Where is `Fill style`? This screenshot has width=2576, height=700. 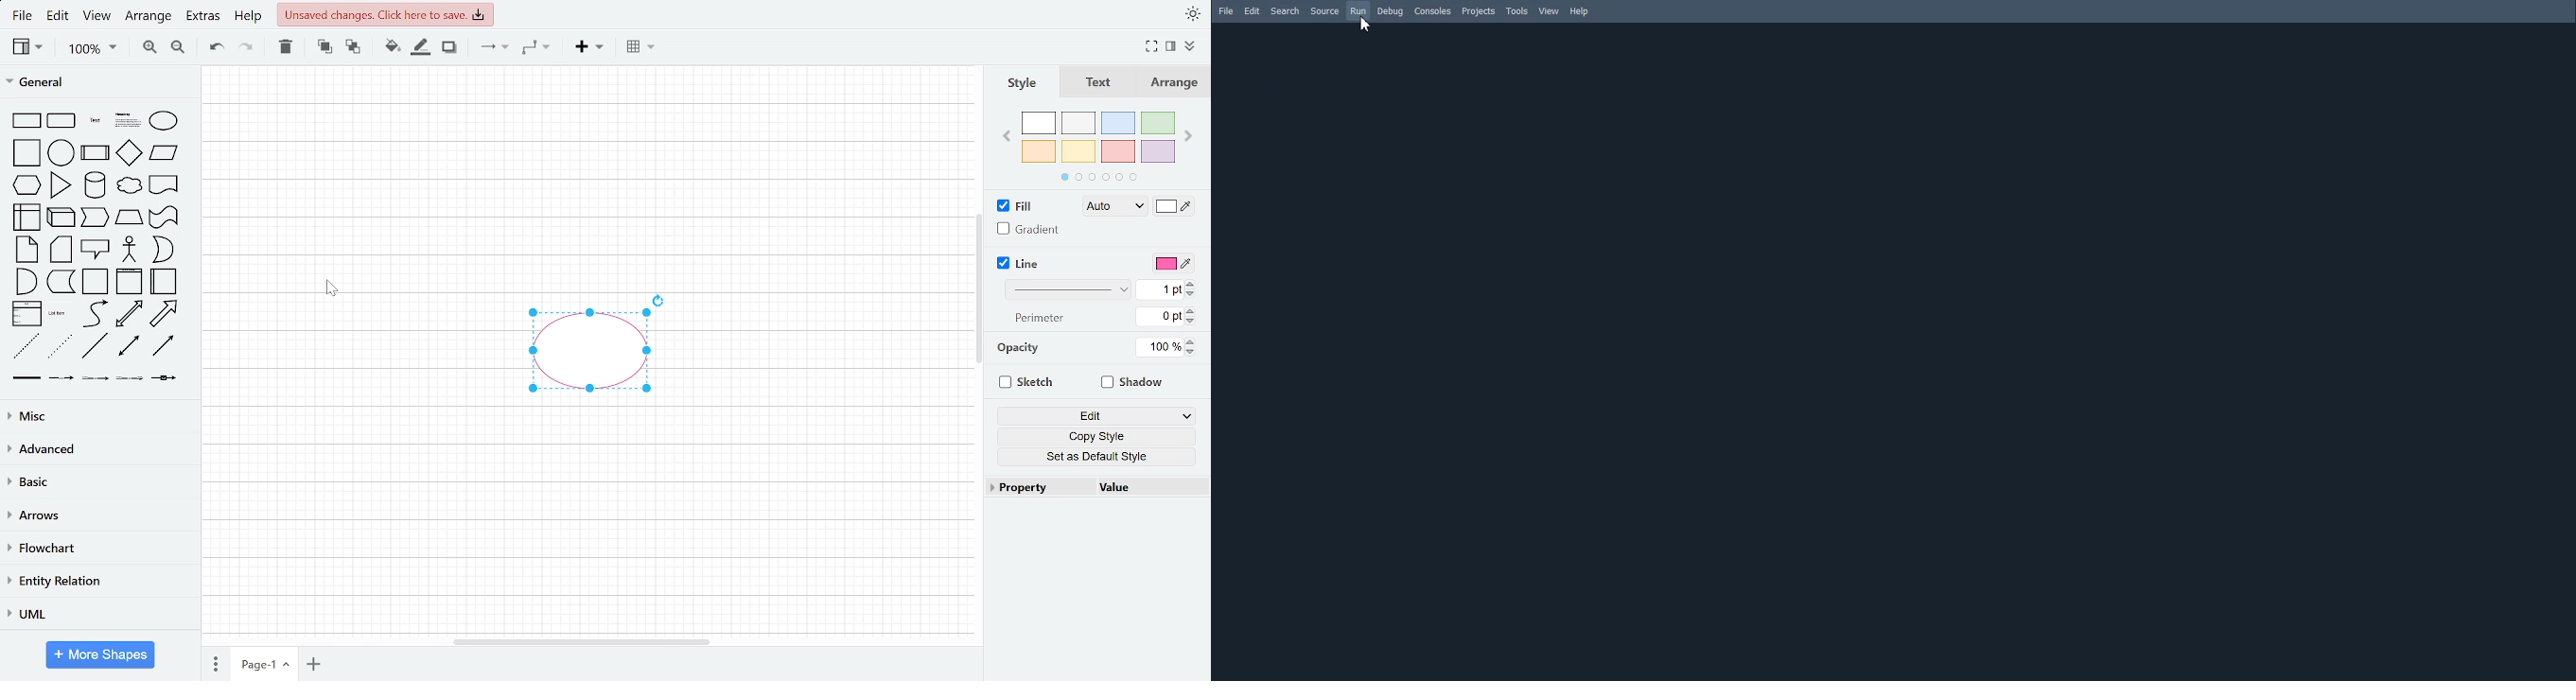 Fill style is located at coordinates (1115, 206).